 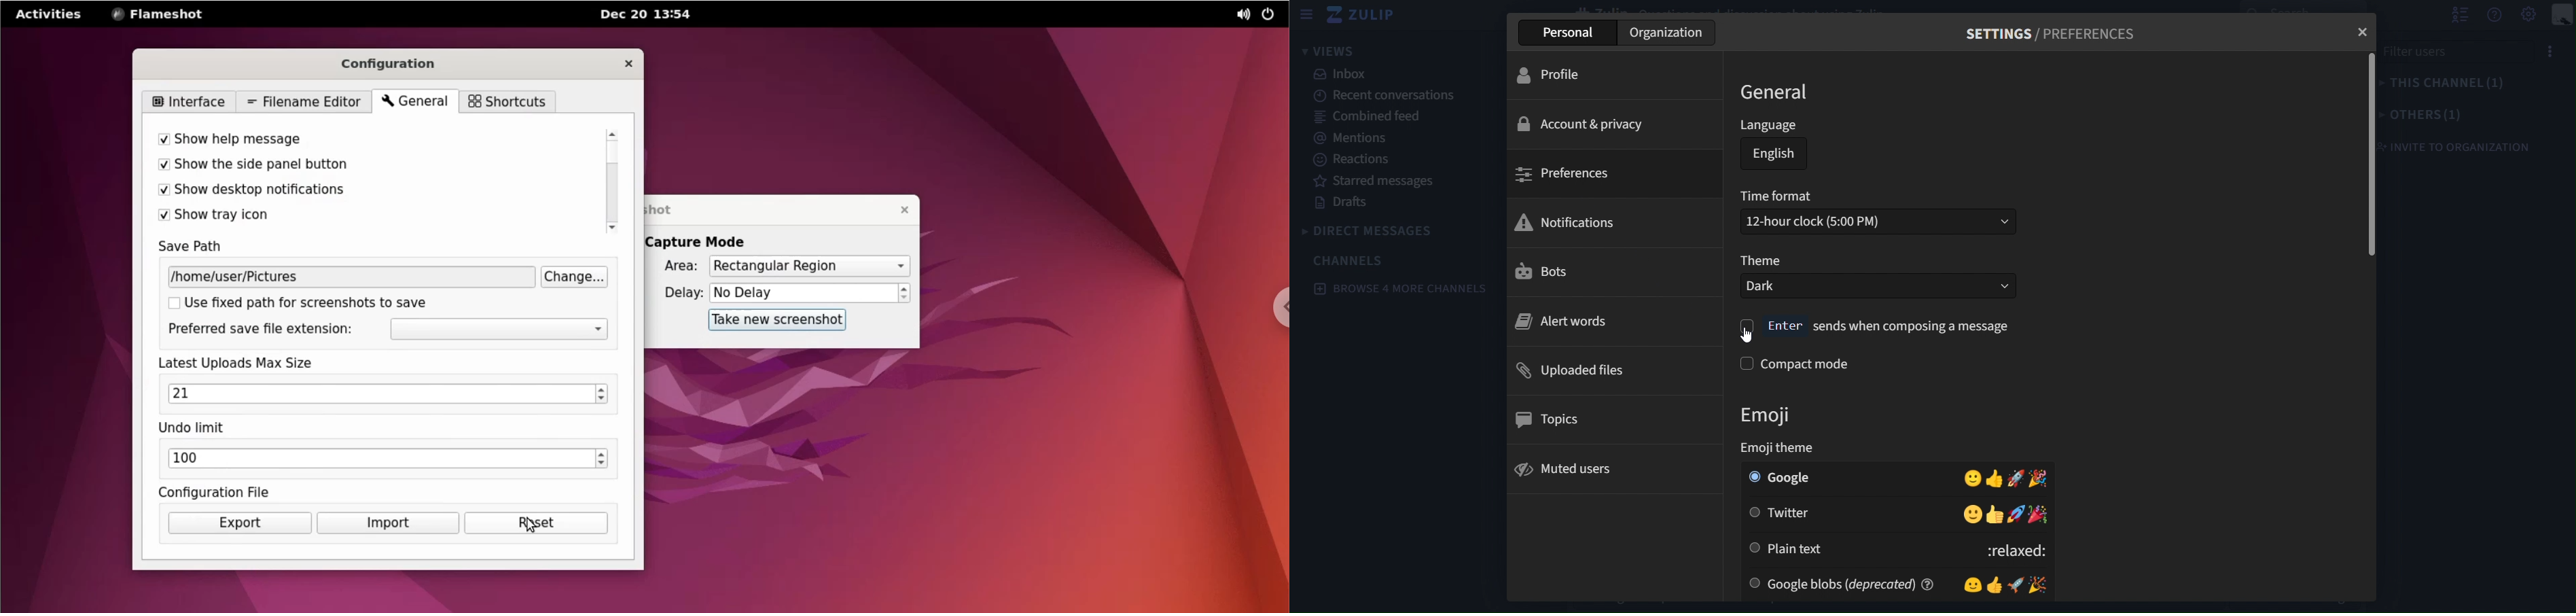 What do you see at coordinates (1602, 320) in the screenshot?
I see `alert words` at bounding box center [1602, 320].